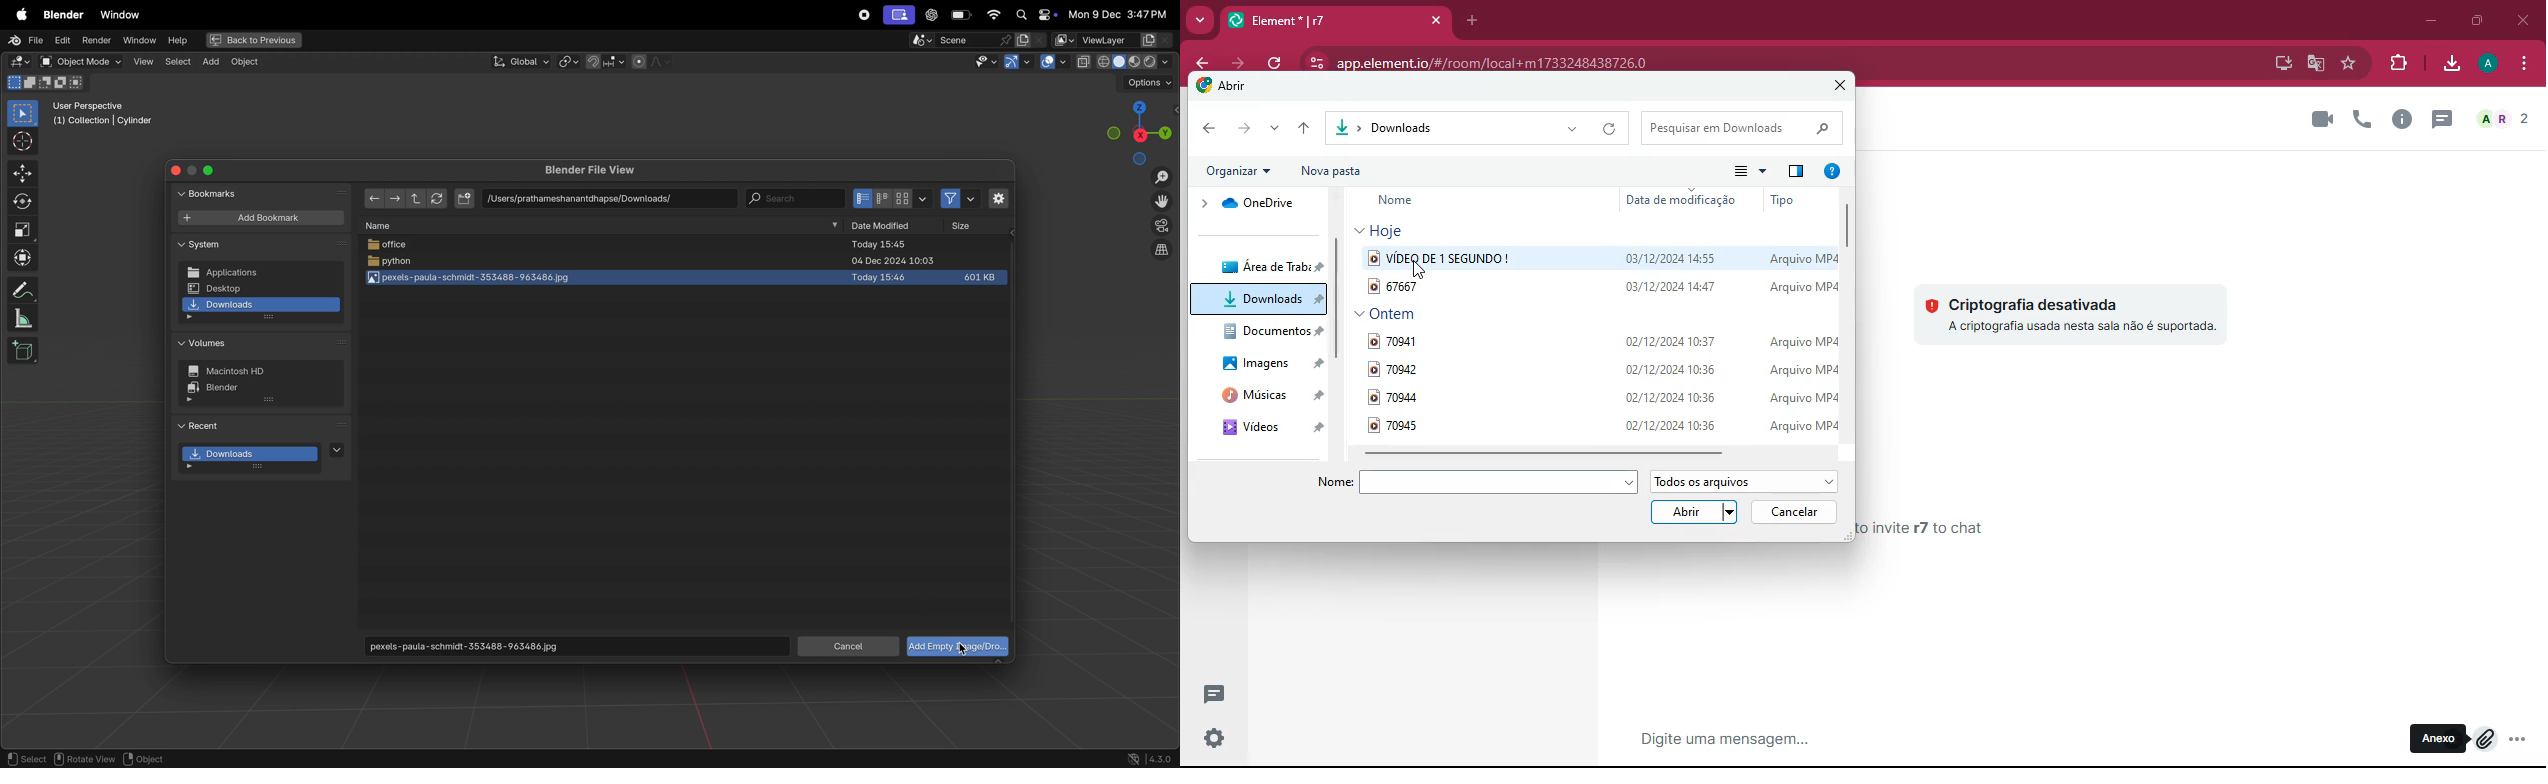  Describe the element at coordinates (1476, 482) in the screenshot. I see `file name` at that location.